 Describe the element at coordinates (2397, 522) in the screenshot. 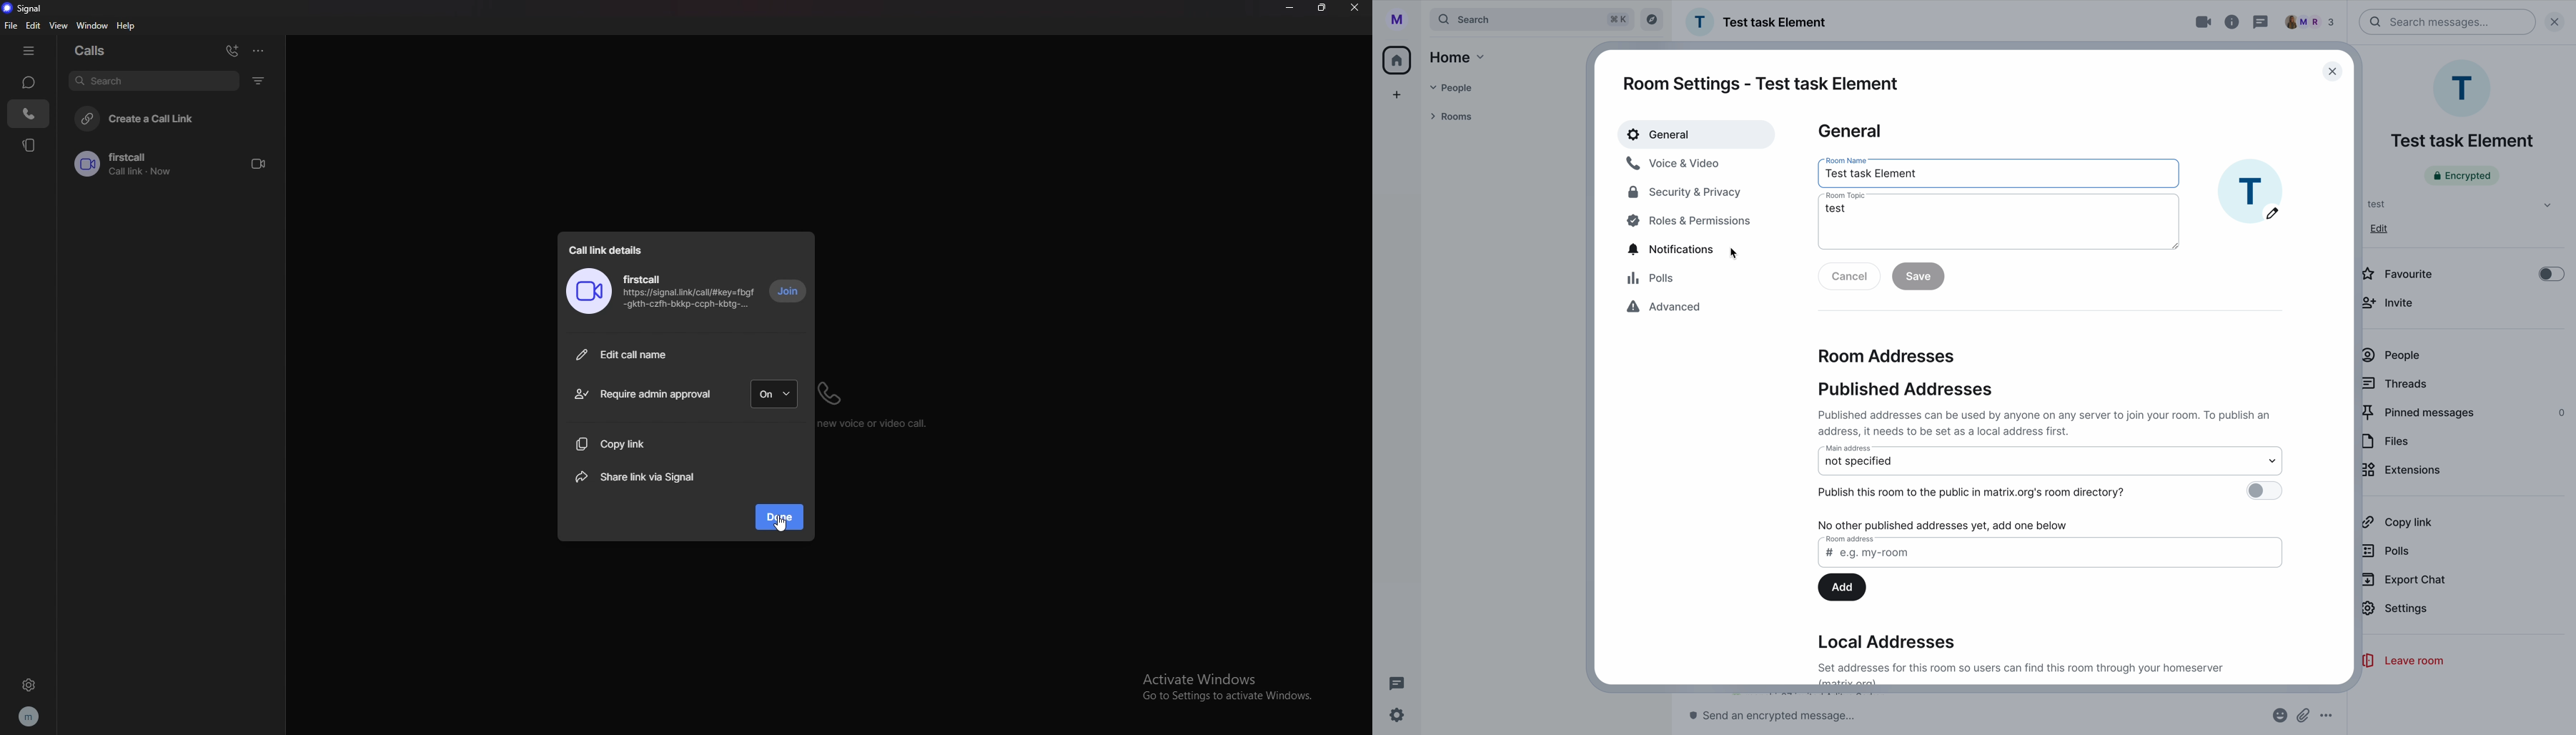

I see `copy link` at that location.